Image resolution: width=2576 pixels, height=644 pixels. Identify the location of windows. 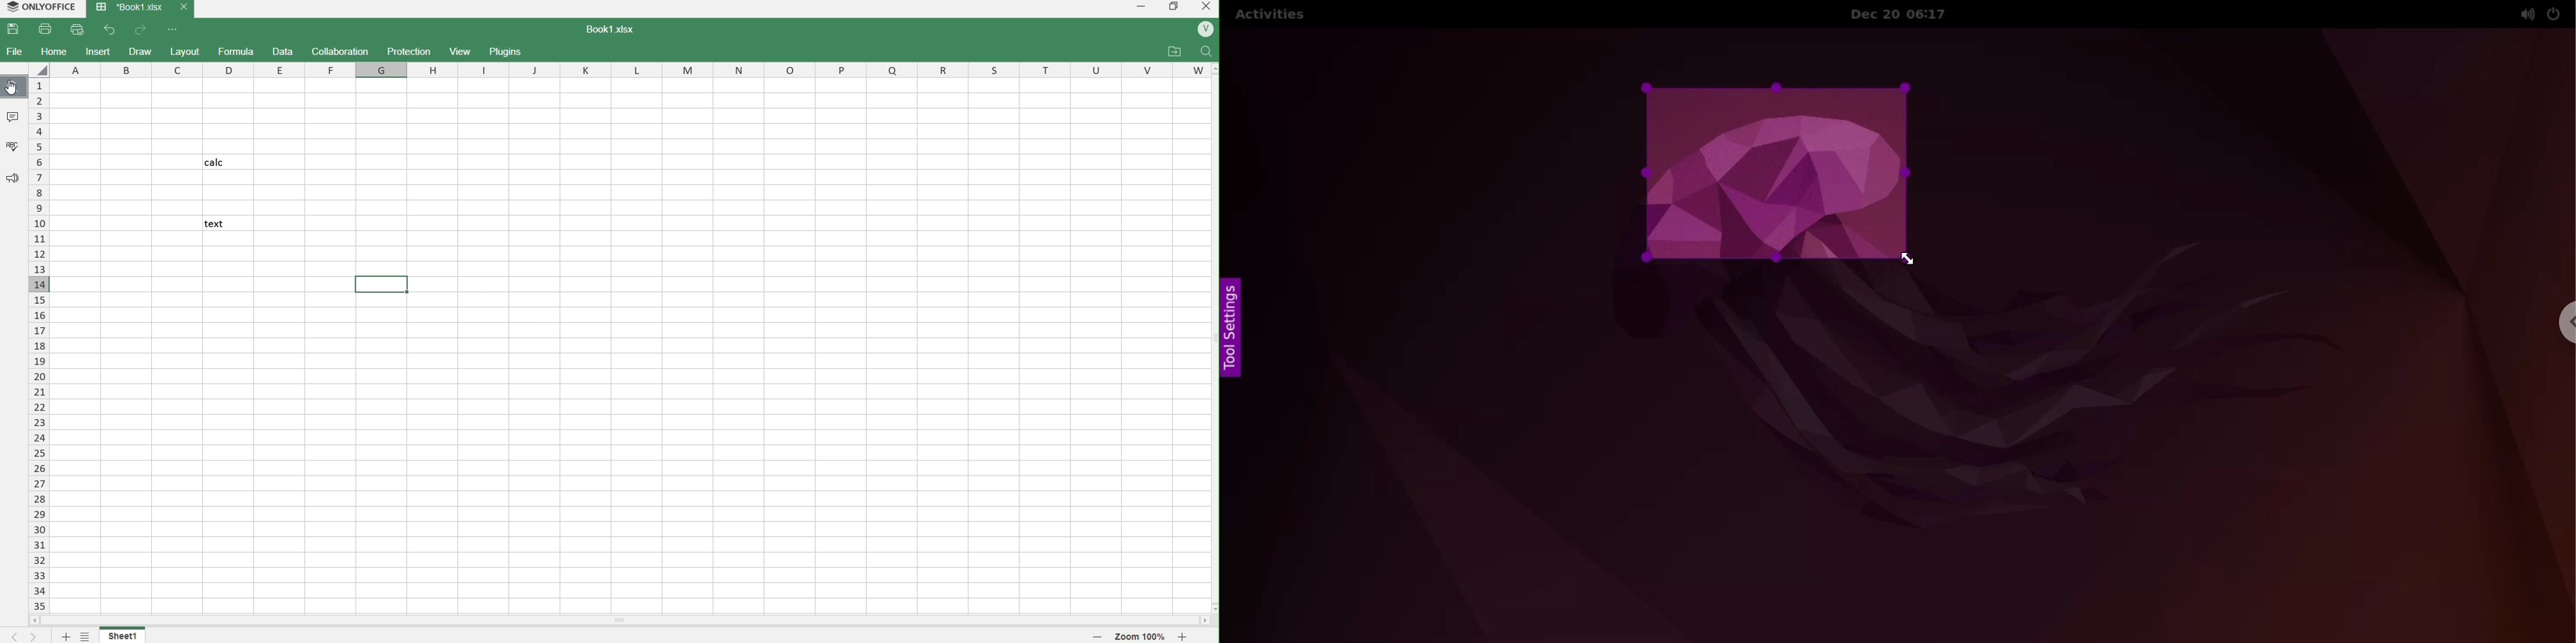
(1173, 8).